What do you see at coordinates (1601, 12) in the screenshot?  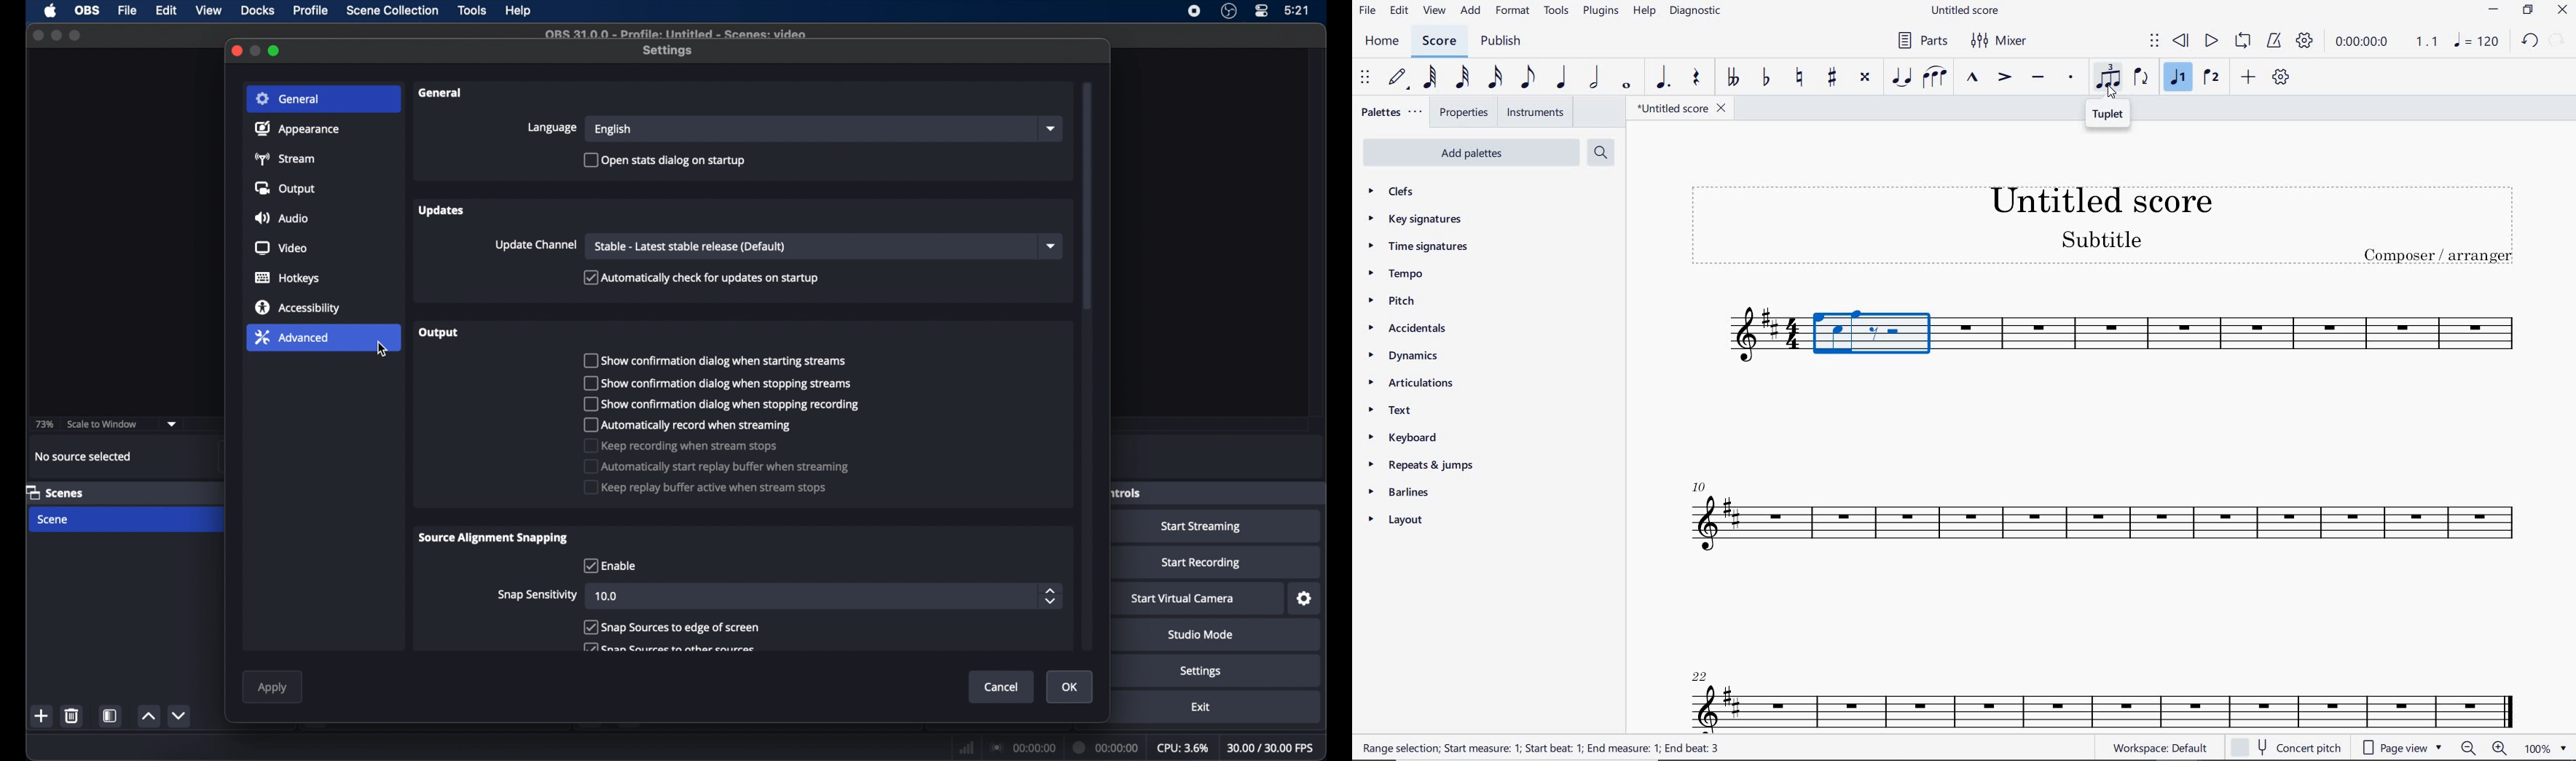 I see `PLUGINS` at bounding box center [1601, 12].